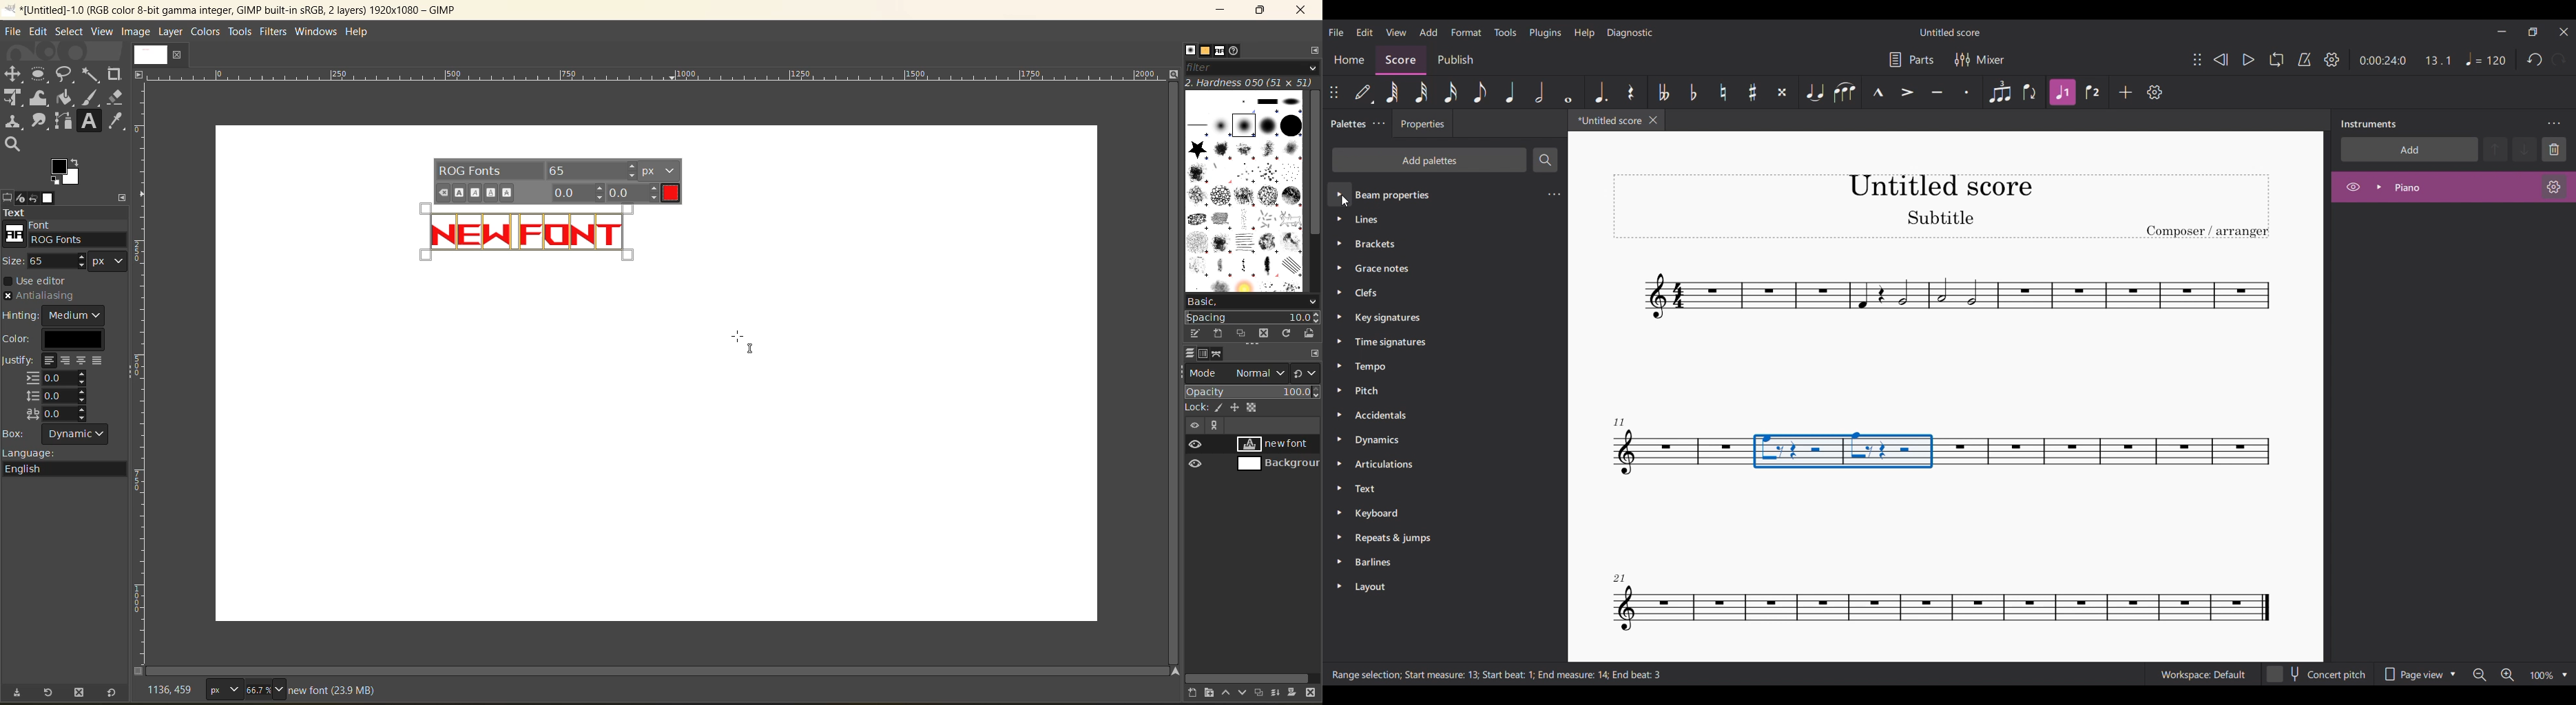  What do you see at coordinates (2063, 92) in the screenshot?
I see `Highlighted after selection` at bounding box center [2063, 92].